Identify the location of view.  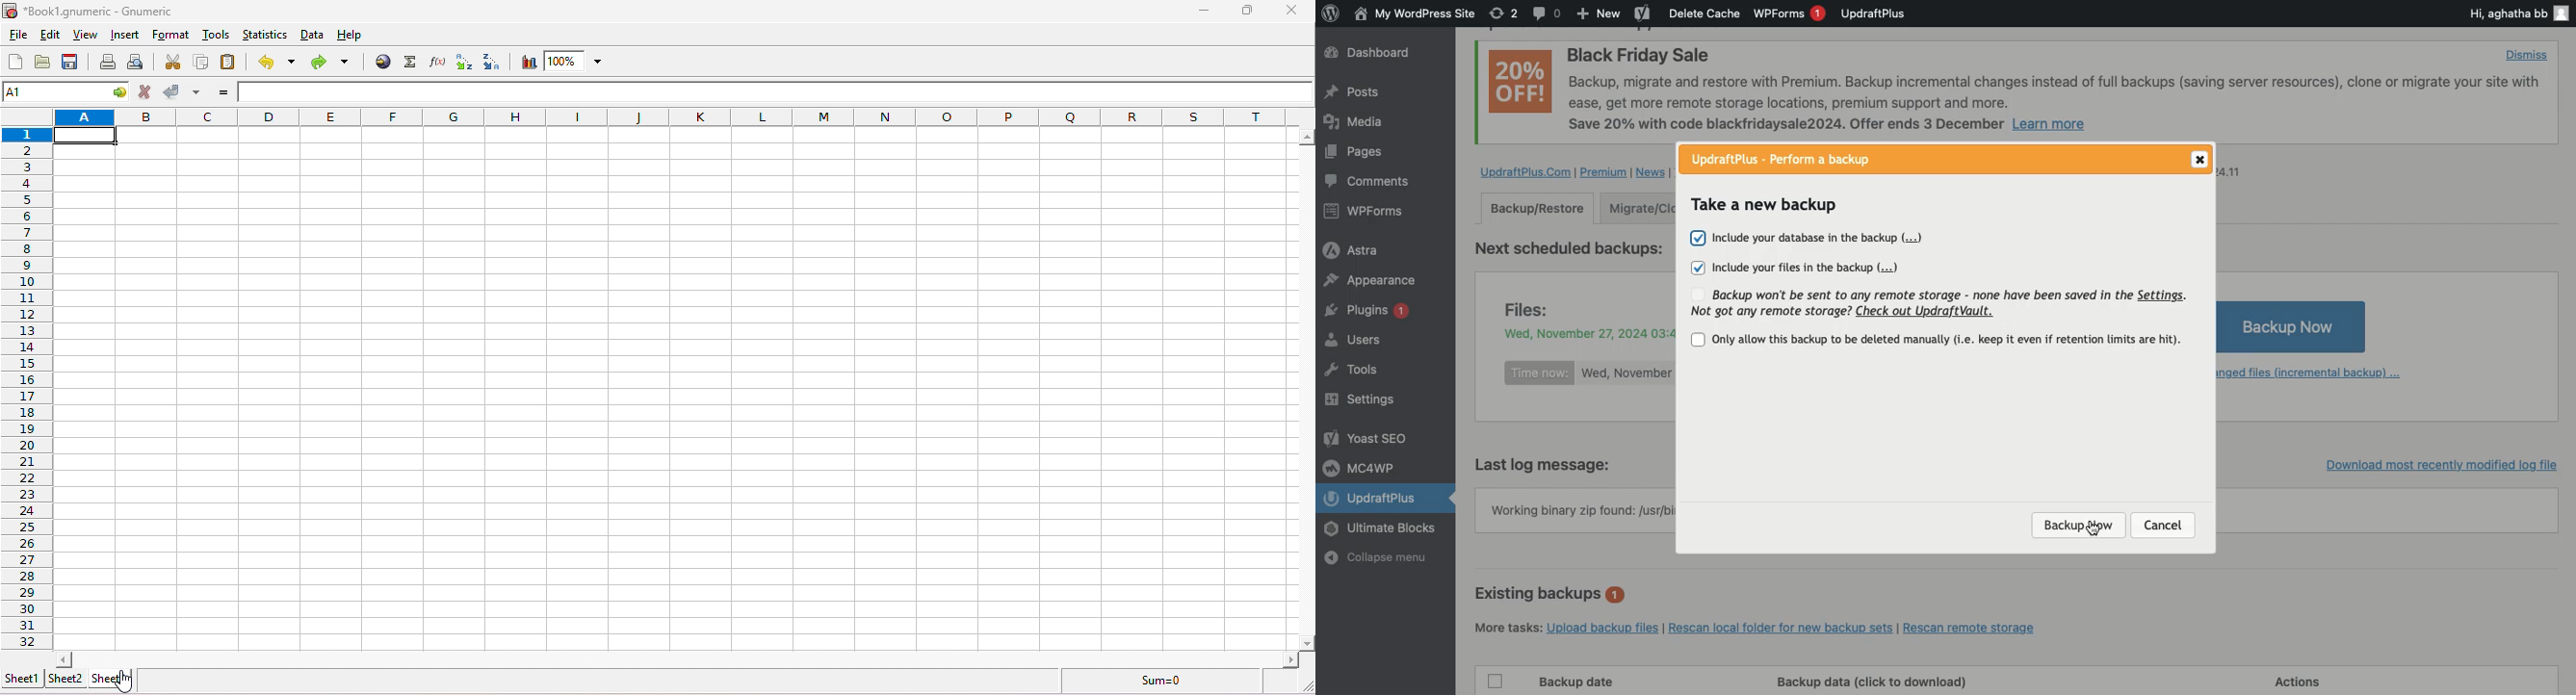
(84, 35).